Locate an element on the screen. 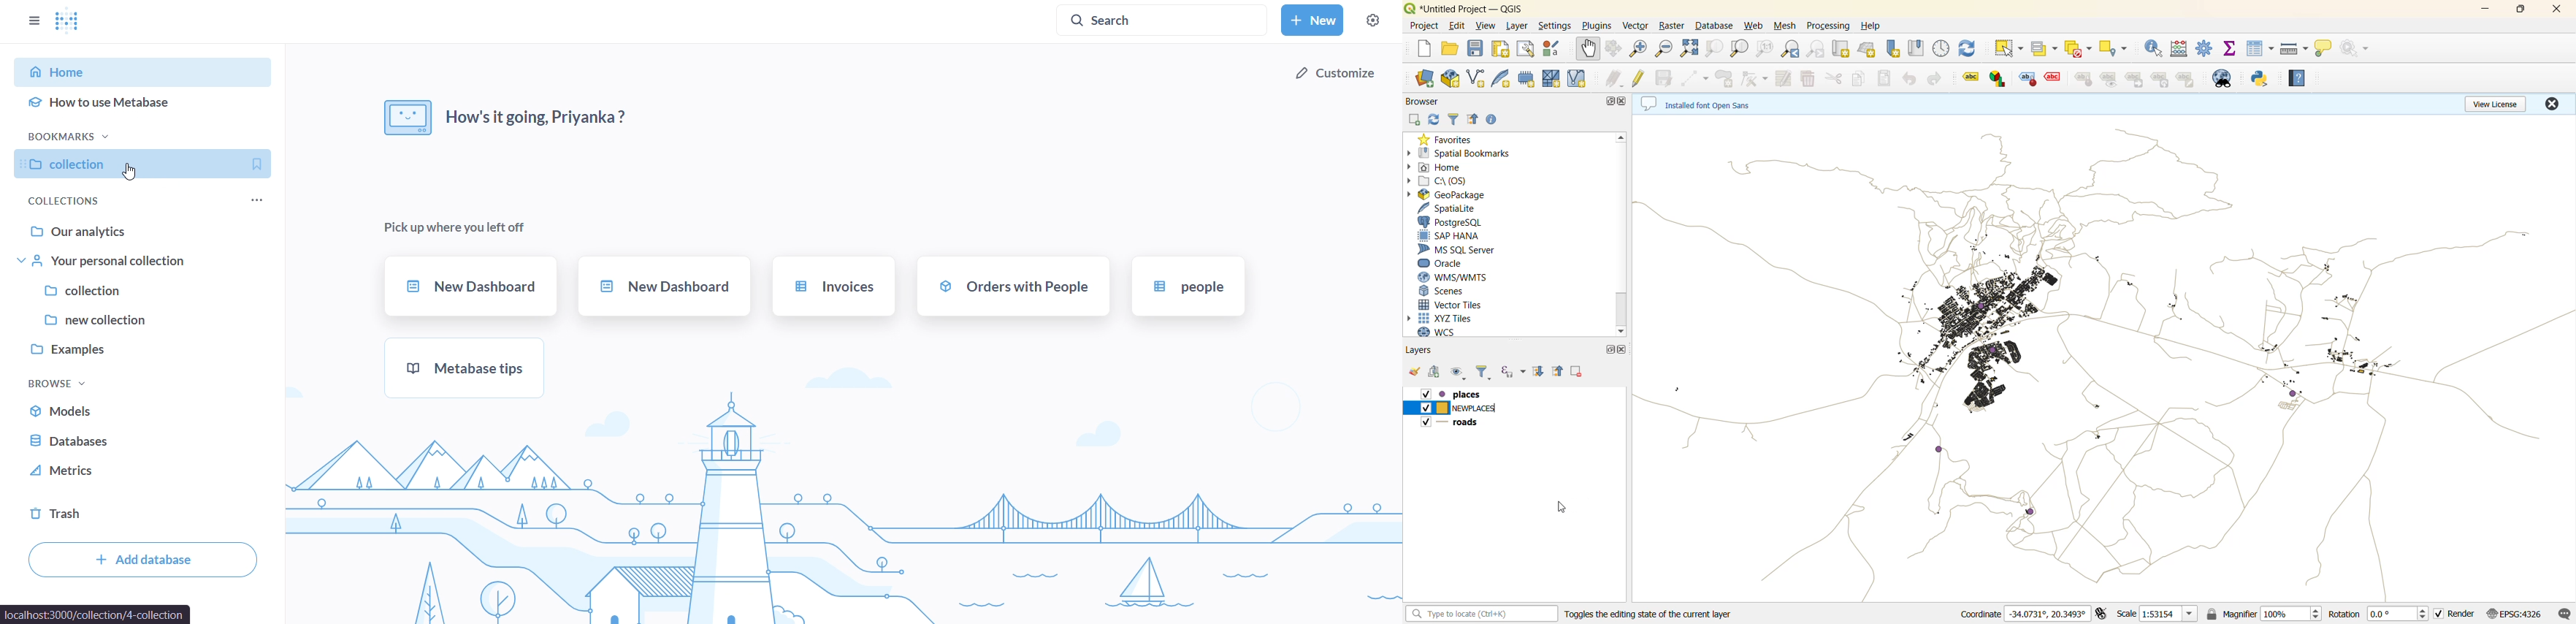 The width and height of the screenshot is (2576, 644). enable/disable properties is located at coordinates (1494, 120).